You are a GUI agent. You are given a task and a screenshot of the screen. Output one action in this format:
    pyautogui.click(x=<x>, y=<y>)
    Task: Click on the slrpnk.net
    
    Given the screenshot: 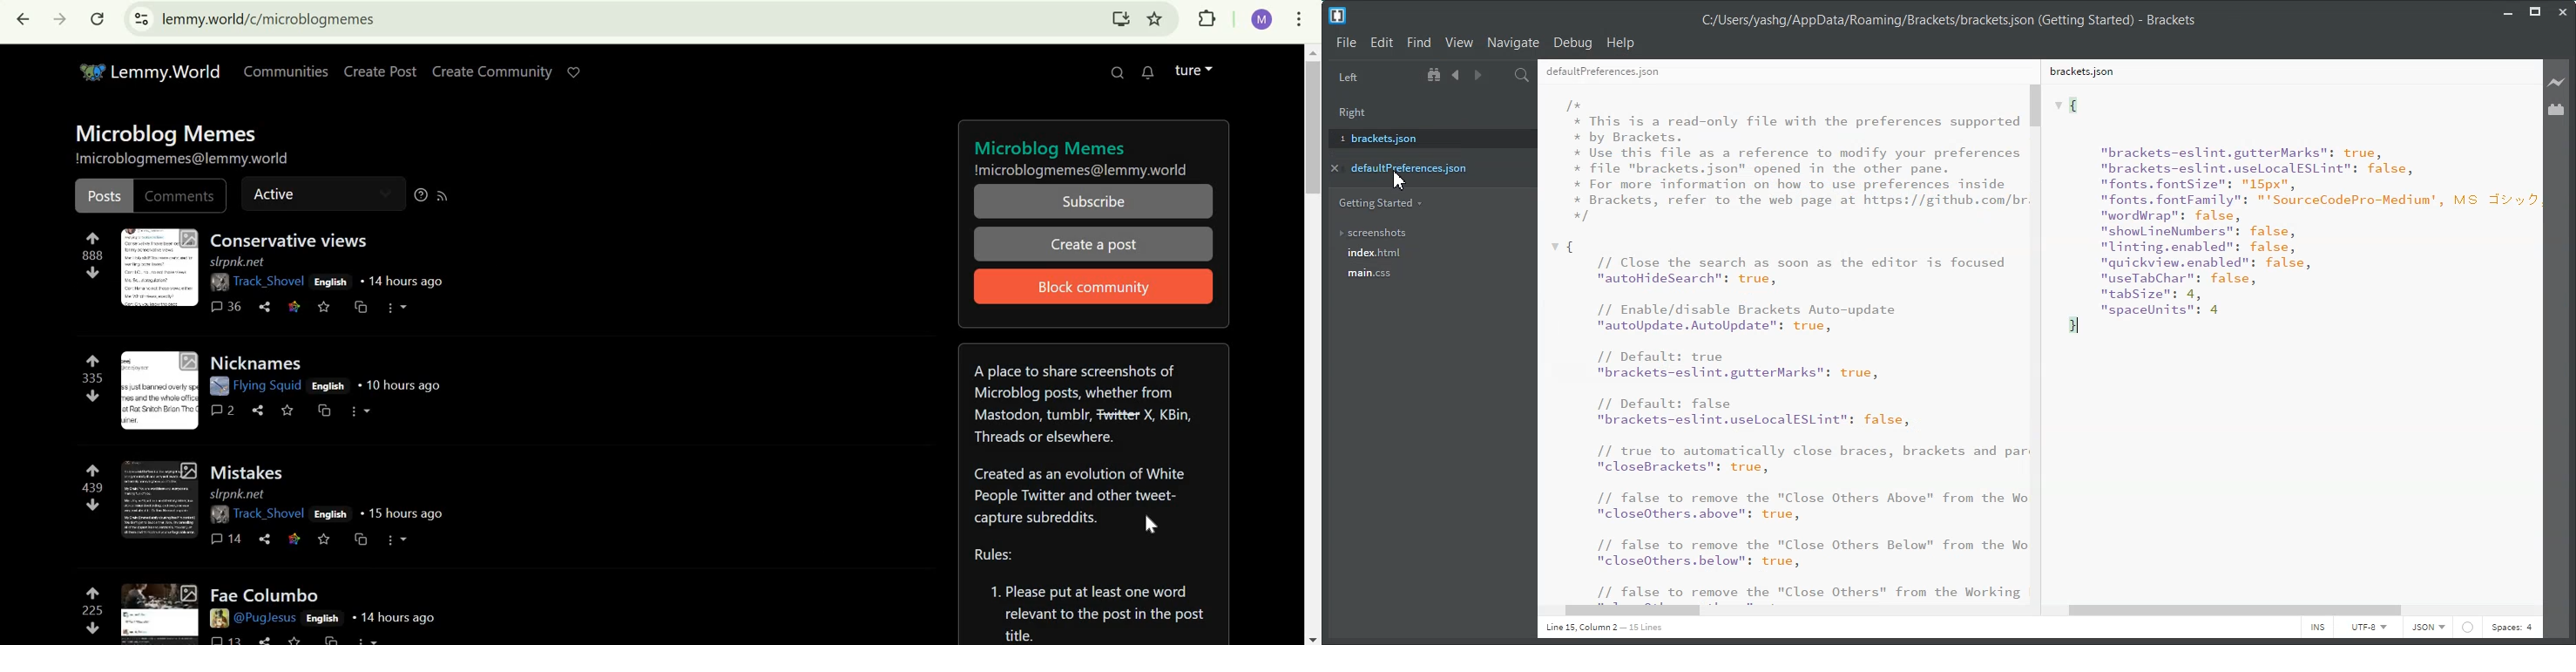 What is the action you would take?
    pyautogui.click(x=238, y=494)
    